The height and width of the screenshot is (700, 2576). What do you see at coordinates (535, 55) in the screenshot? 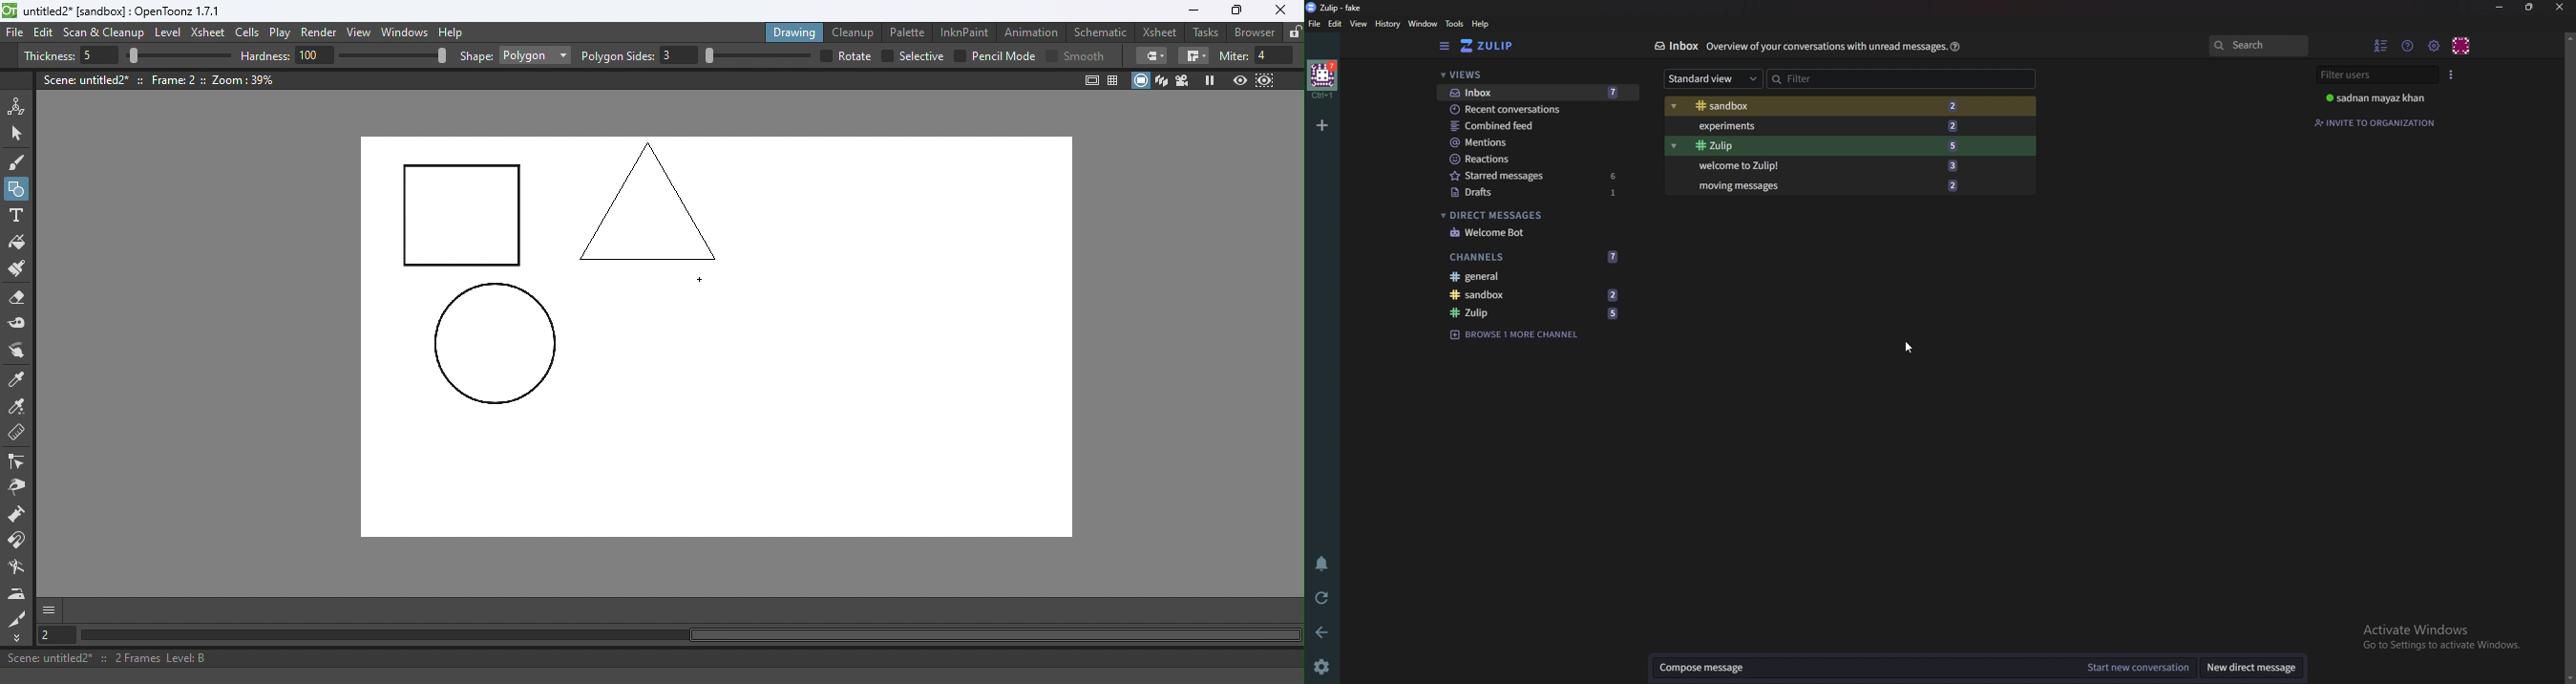
I see `Rectangle ` at bounding box center [535, 55].